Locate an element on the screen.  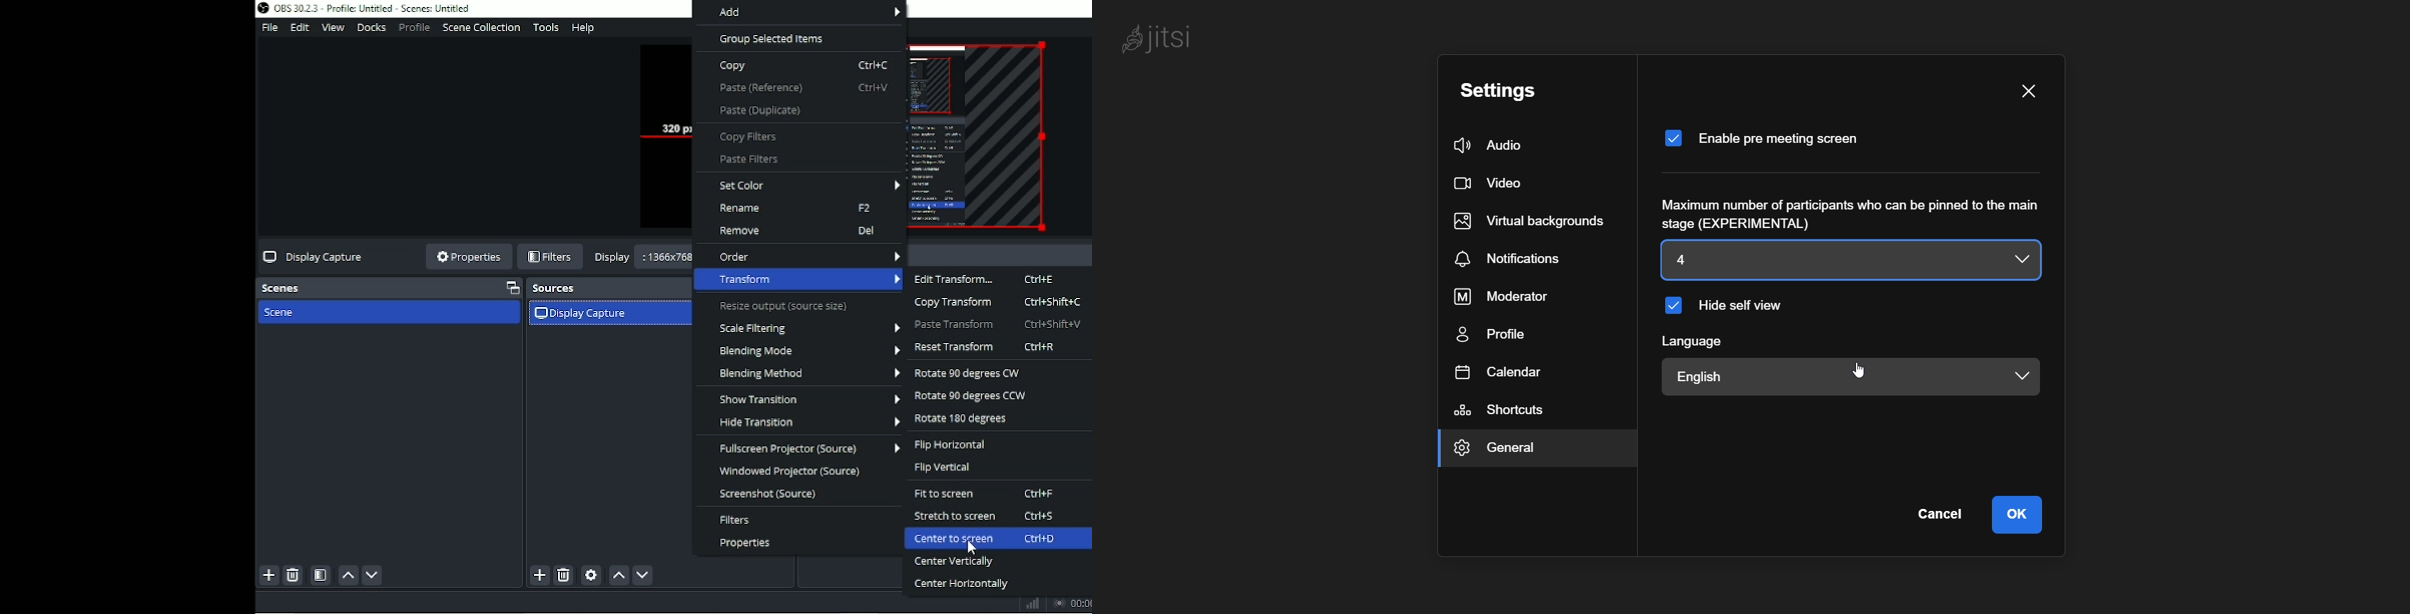
Edit transform is located at coordinates (985, 277).